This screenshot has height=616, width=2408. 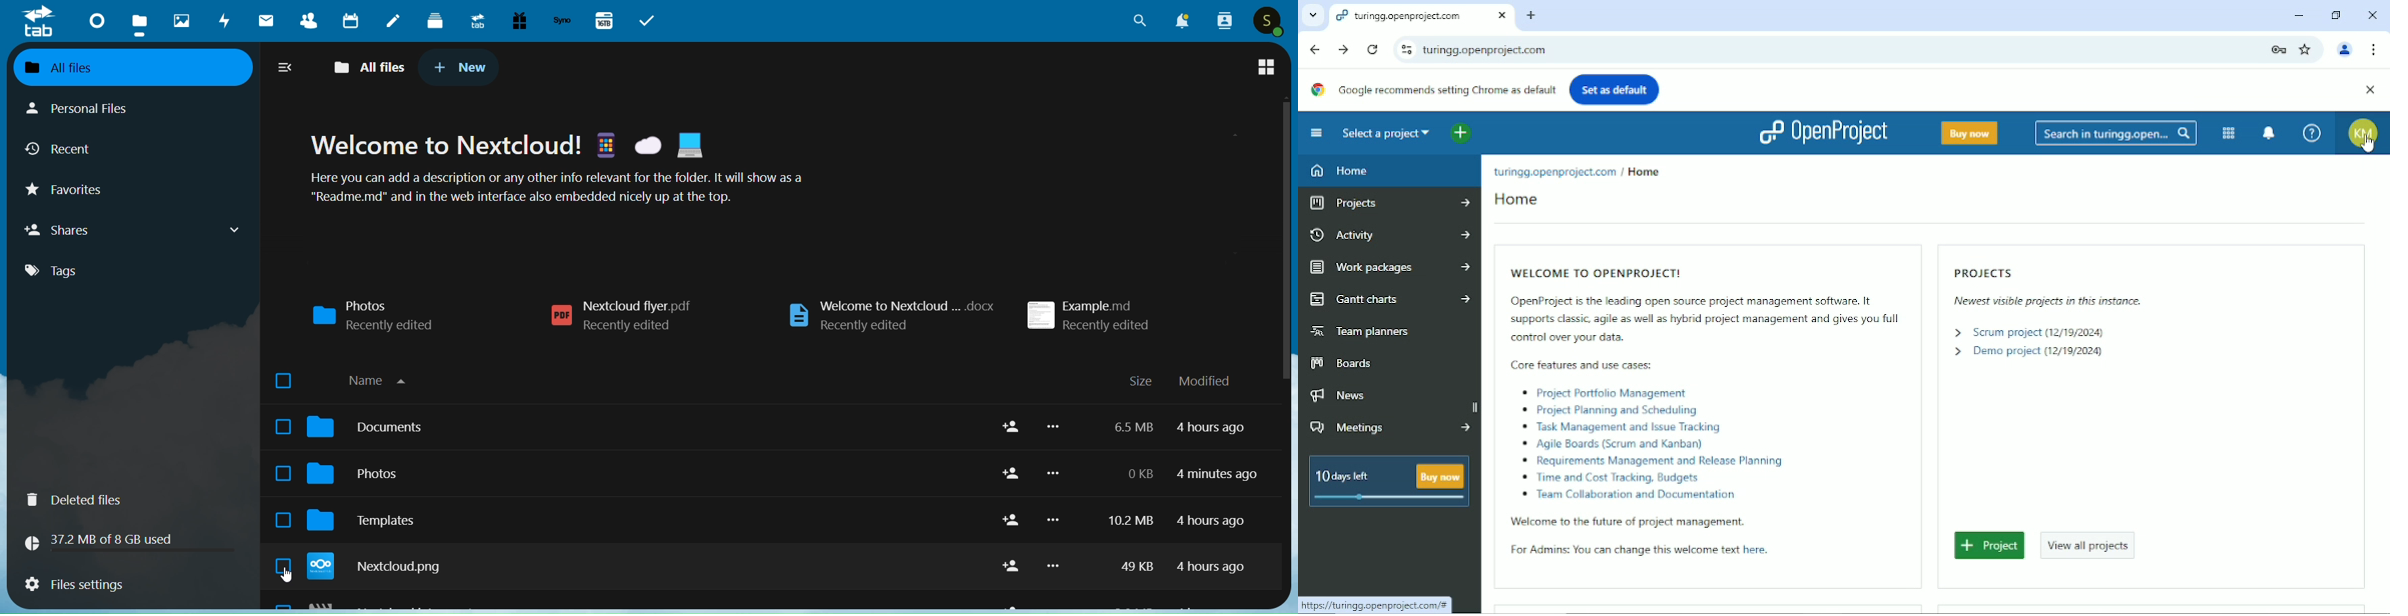 I want to click on Back, so click(x=1315, y=48).